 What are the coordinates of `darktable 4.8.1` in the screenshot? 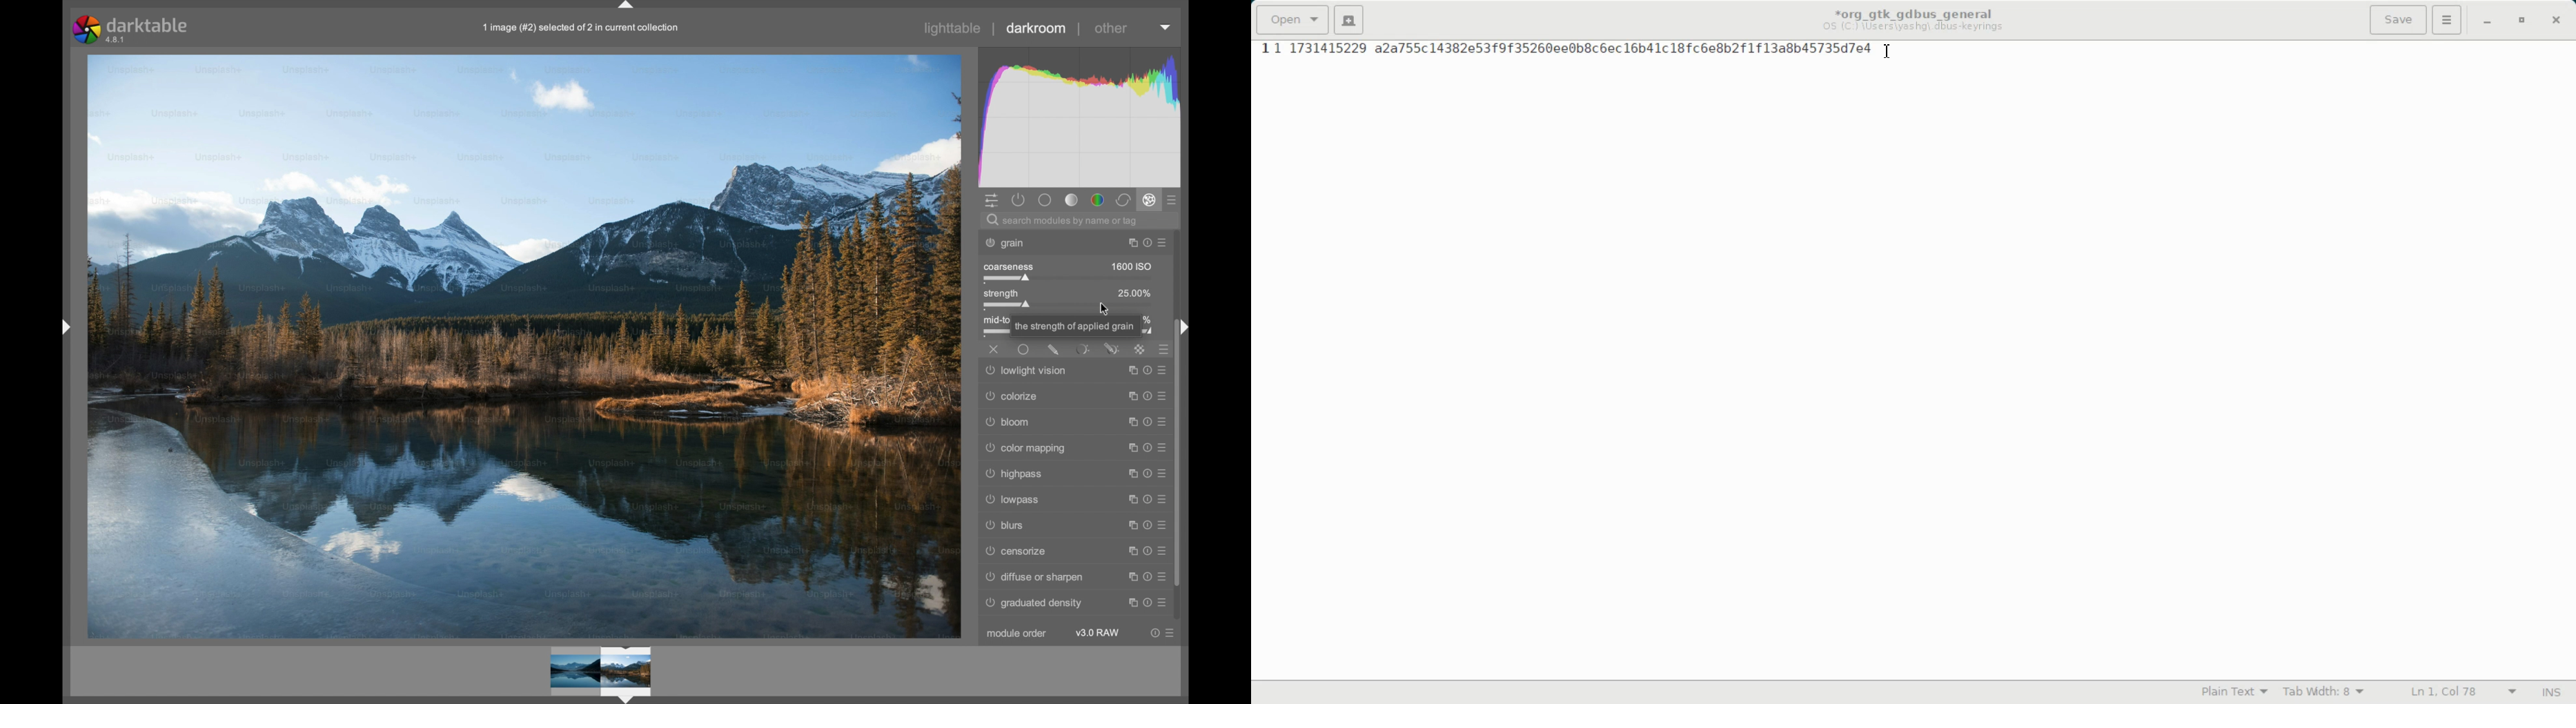 It's located at (132, 29).